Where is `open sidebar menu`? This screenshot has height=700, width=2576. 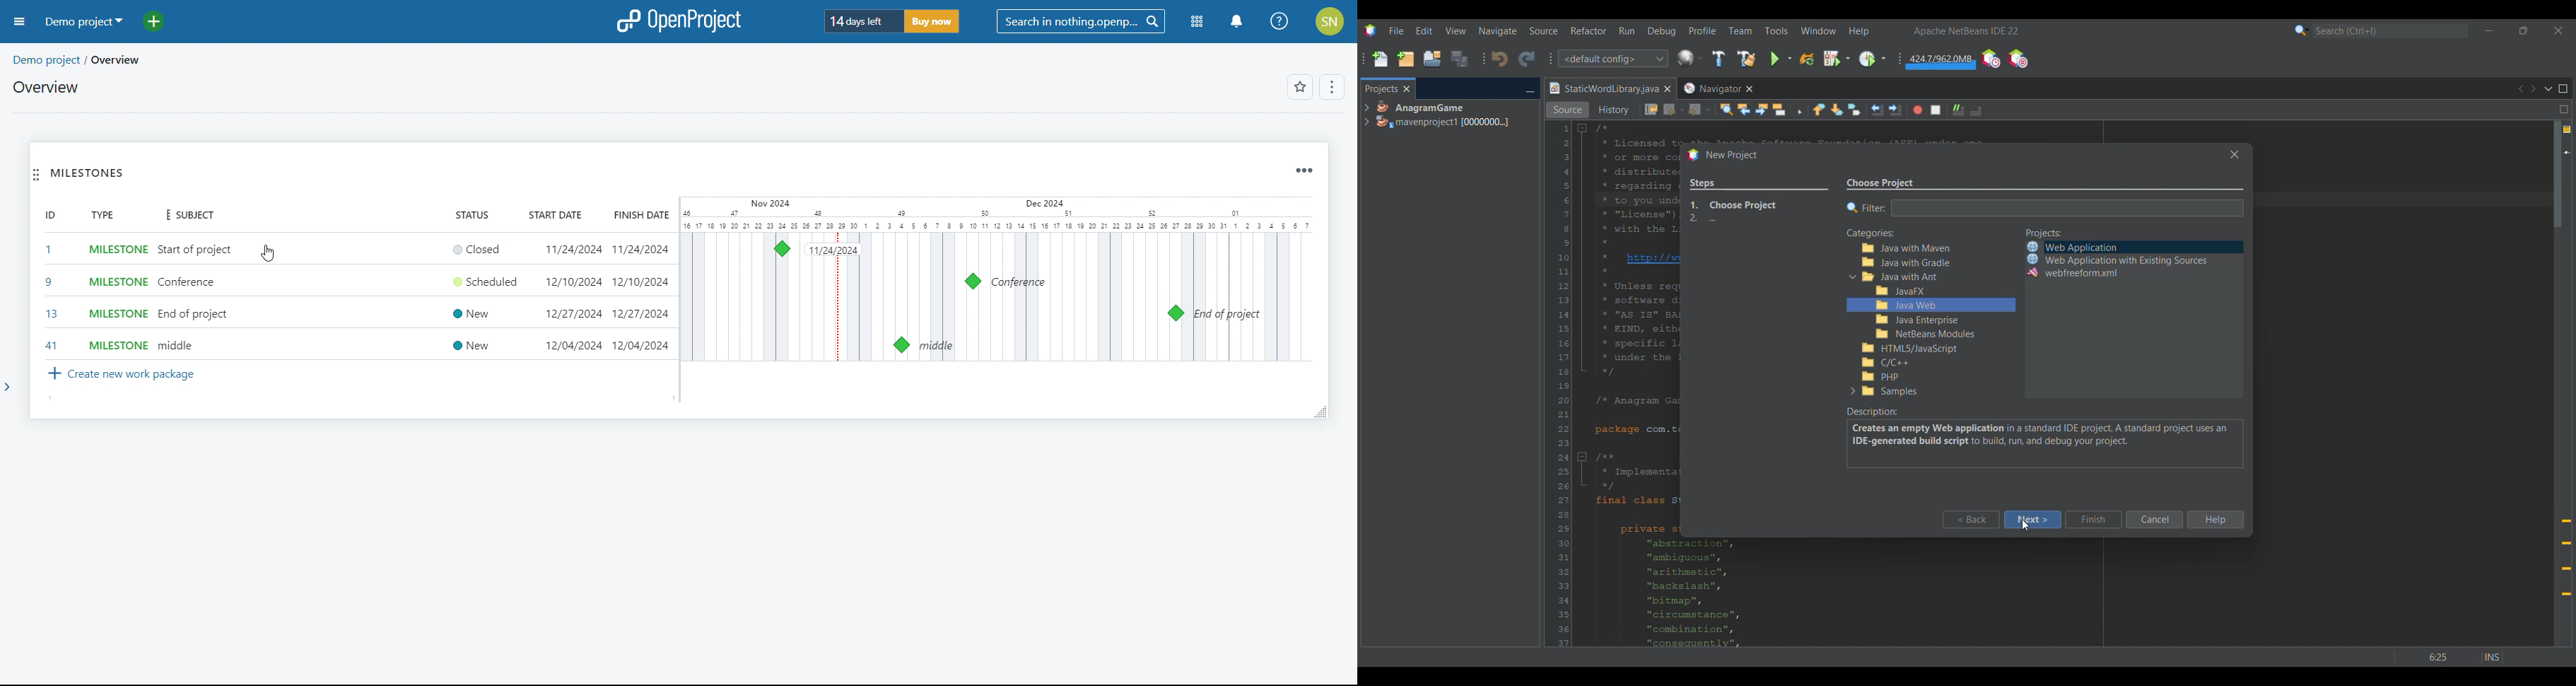 open sidebar menu is located at coordinates (20, 21).